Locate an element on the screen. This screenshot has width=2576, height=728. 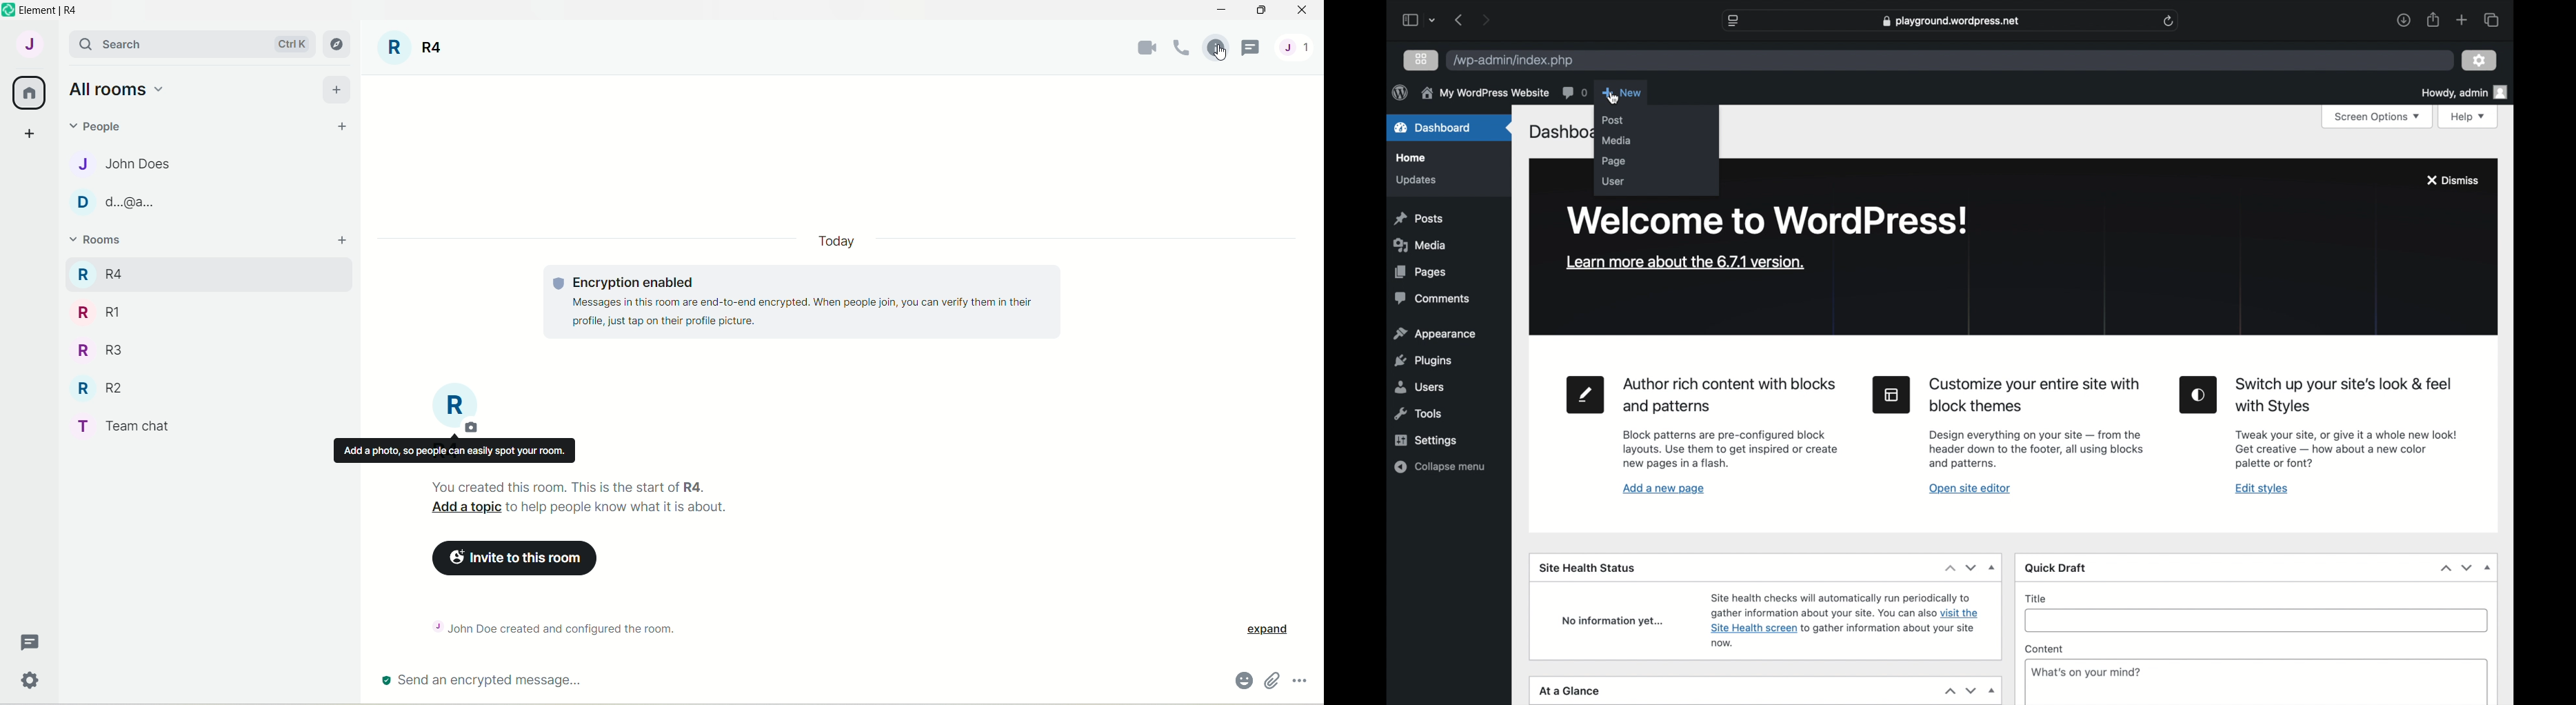
edit styles tool information is located at coordinates (2346, 448).